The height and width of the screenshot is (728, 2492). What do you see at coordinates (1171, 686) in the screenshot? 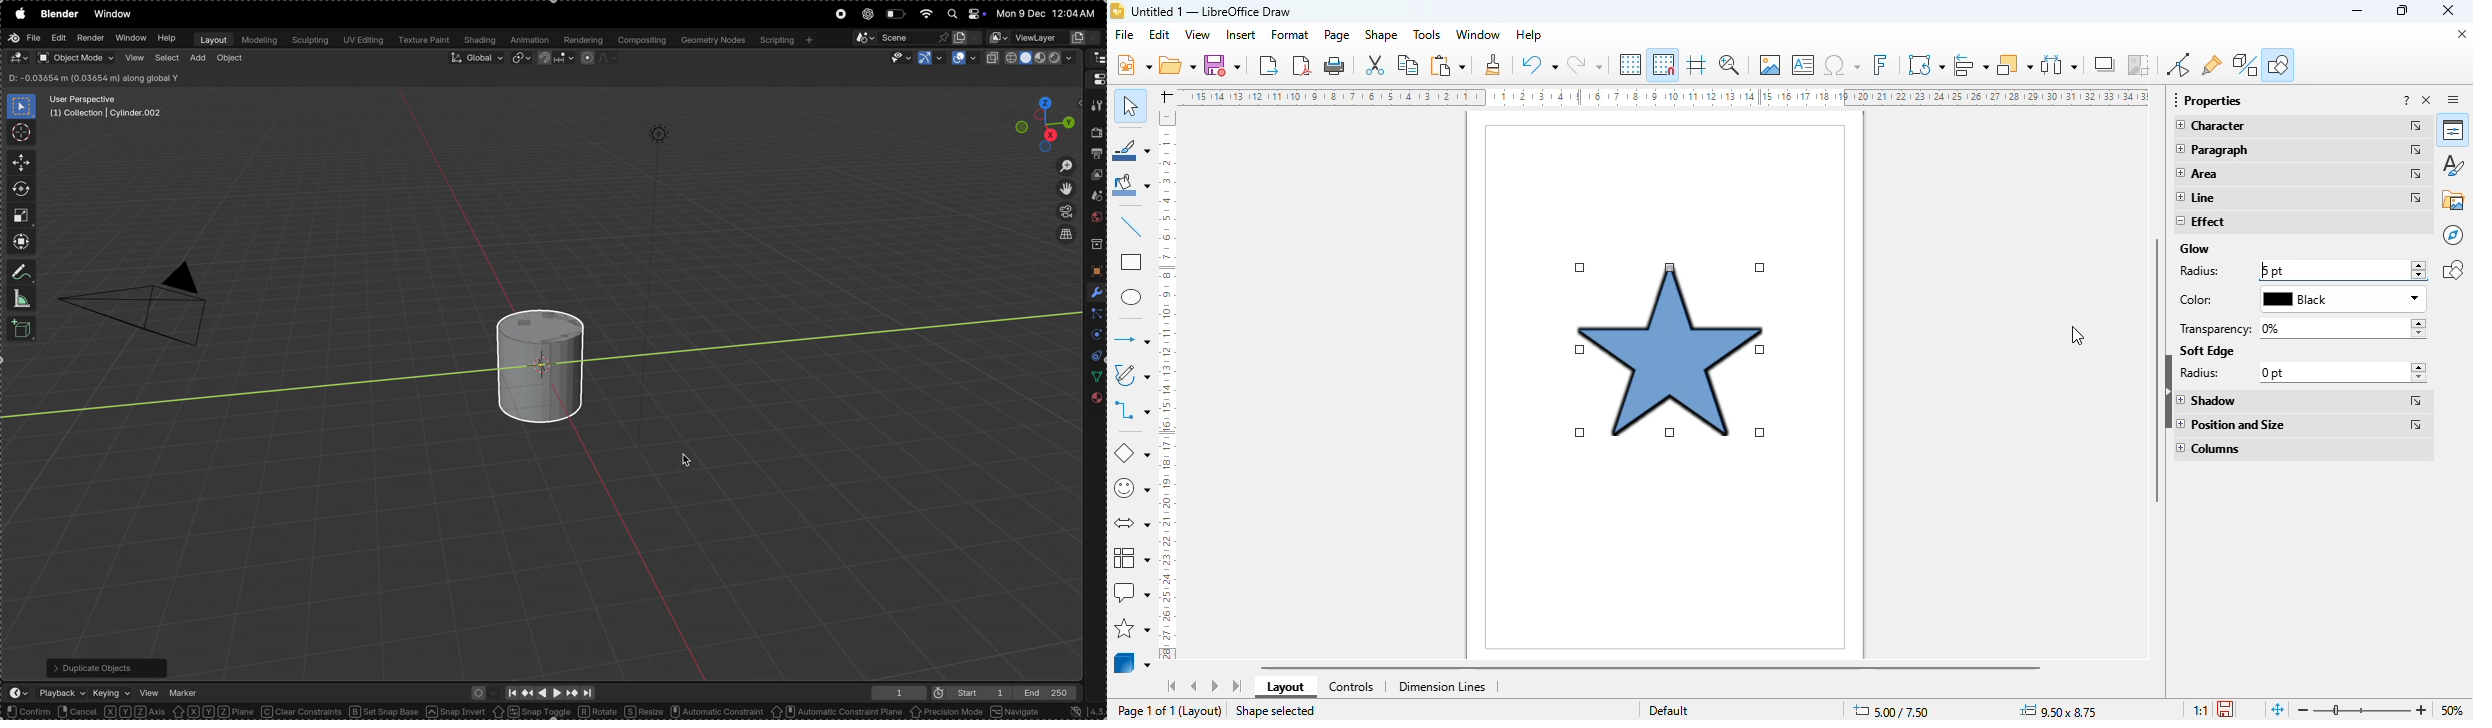
I see `scroll to first sheet` at bounding box center [1171, 686].